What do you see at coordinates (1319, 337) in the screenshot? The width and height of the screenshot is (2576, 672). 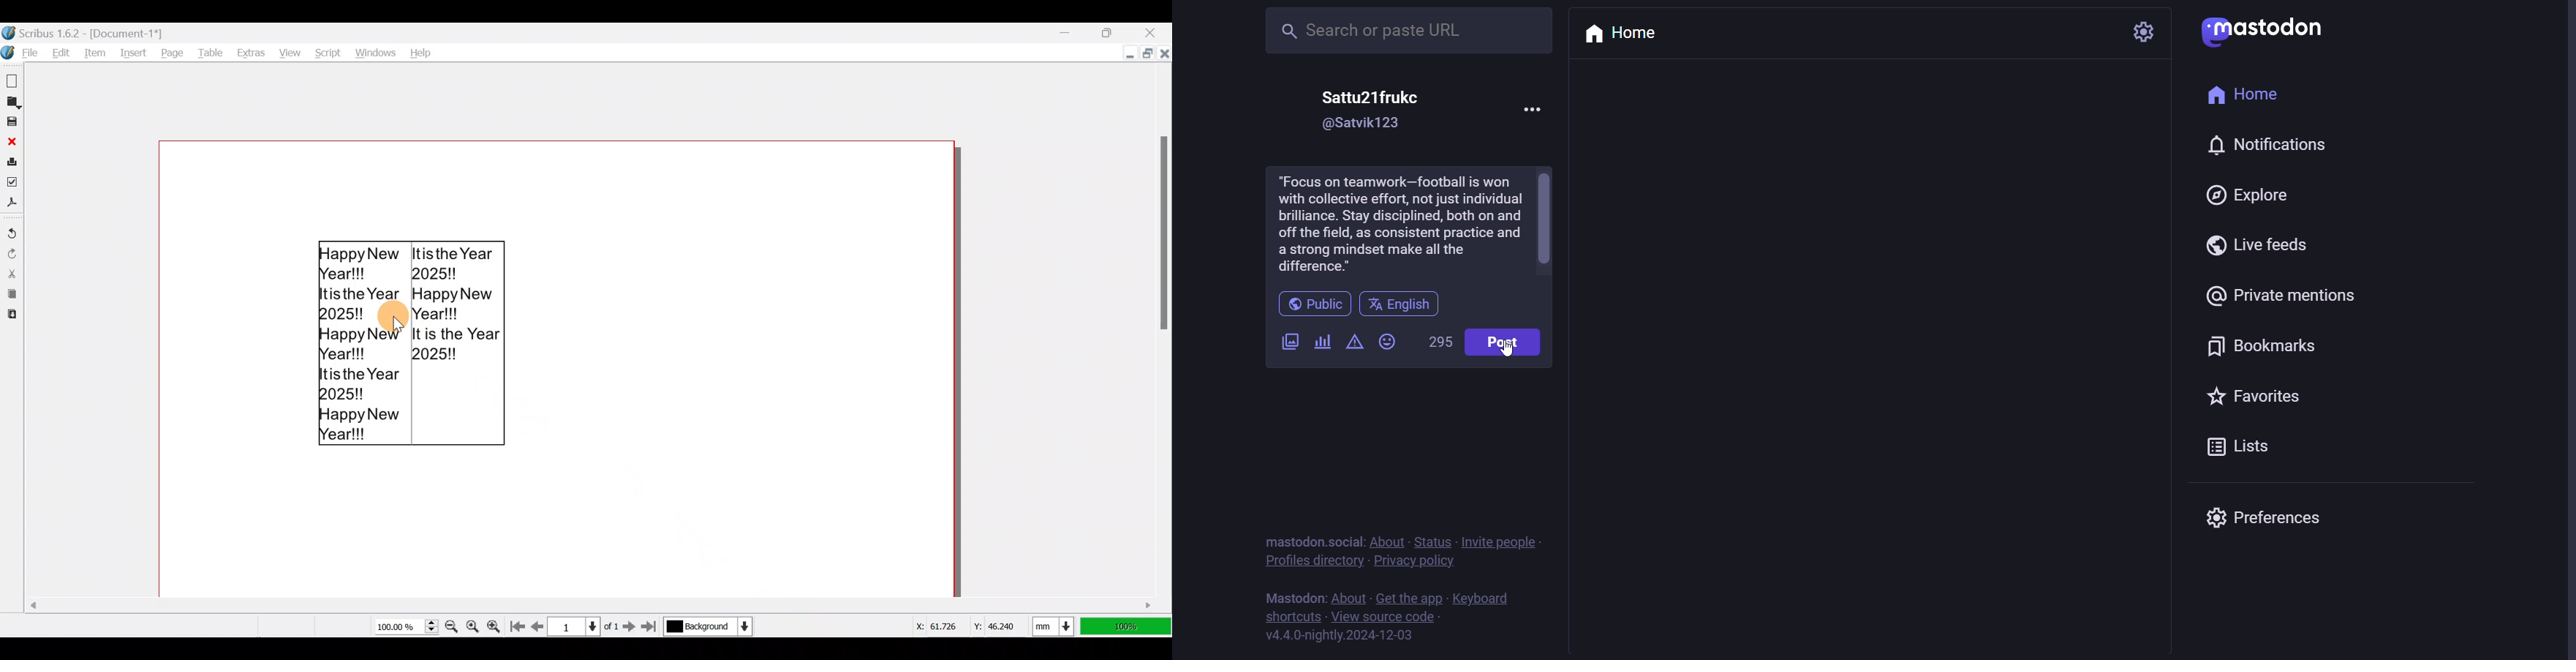 I see `poll` at bounding box center [1319, 337].